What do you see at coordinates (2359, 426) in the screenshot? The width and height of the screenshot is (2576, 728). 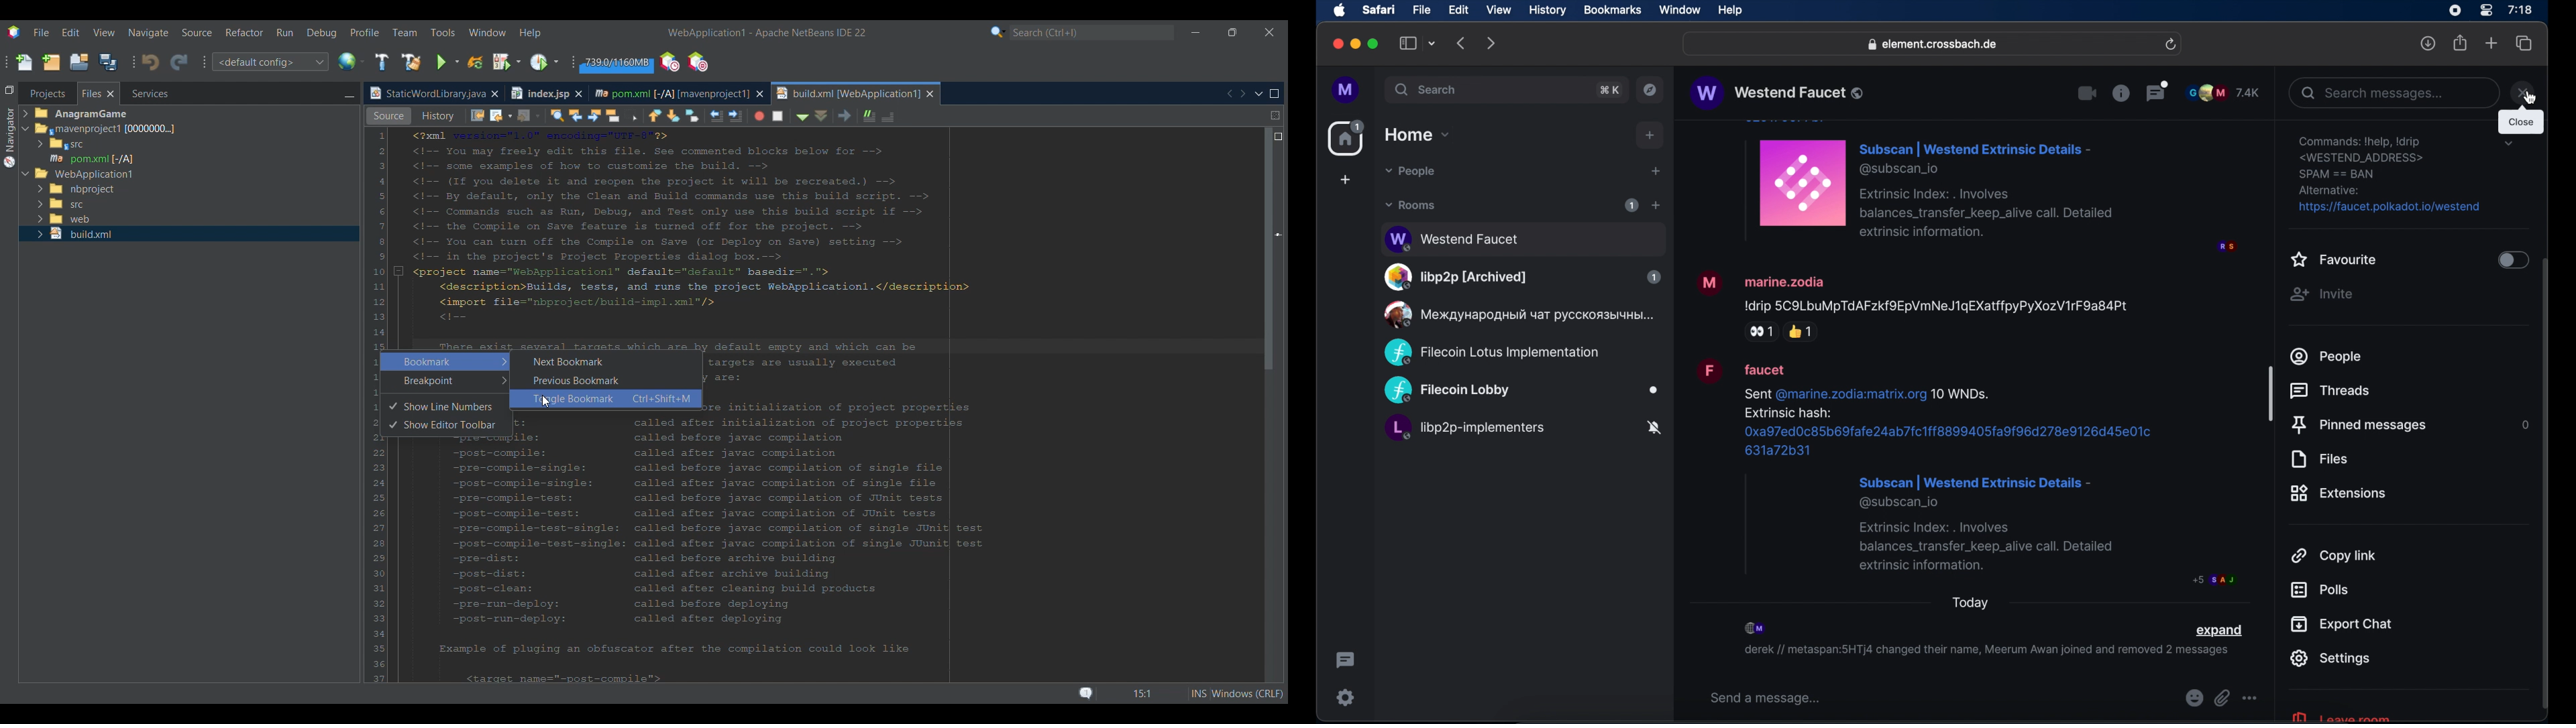 I see `pinned messages` at bounding box center [2359, 426].